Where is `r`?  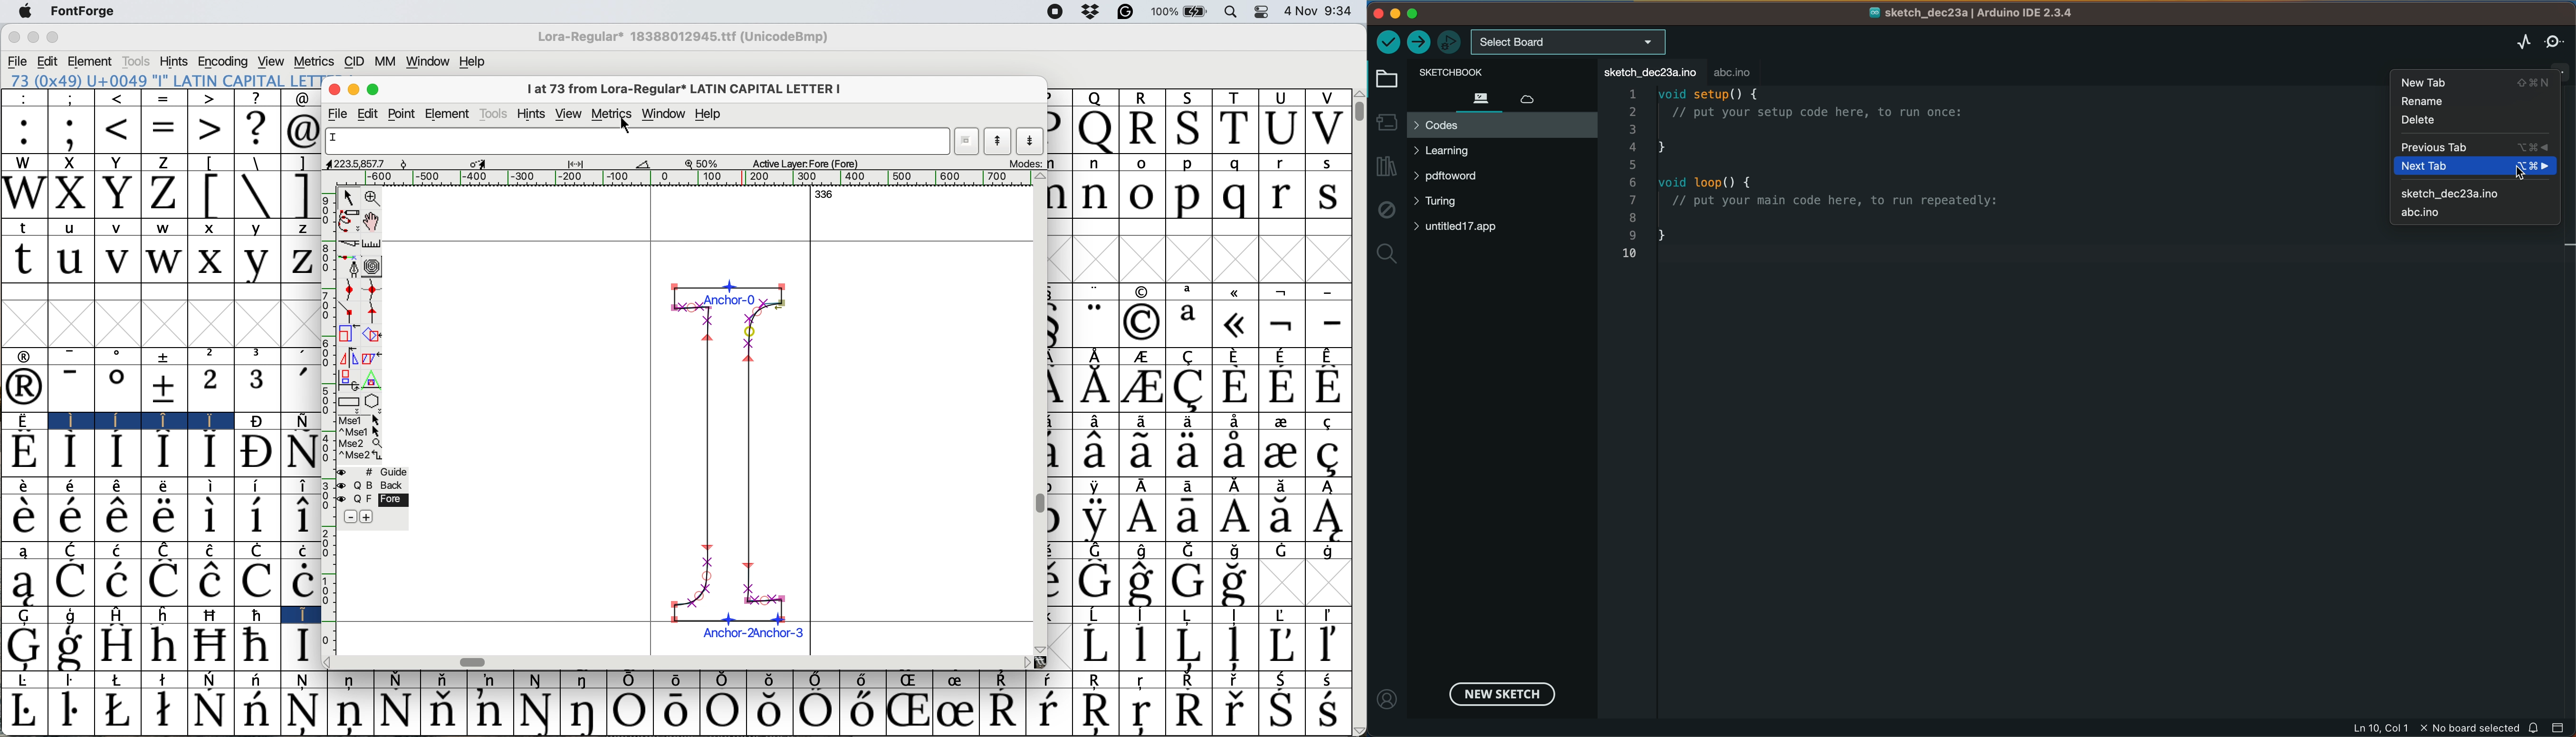
r is located at coordinates (1281, 195).